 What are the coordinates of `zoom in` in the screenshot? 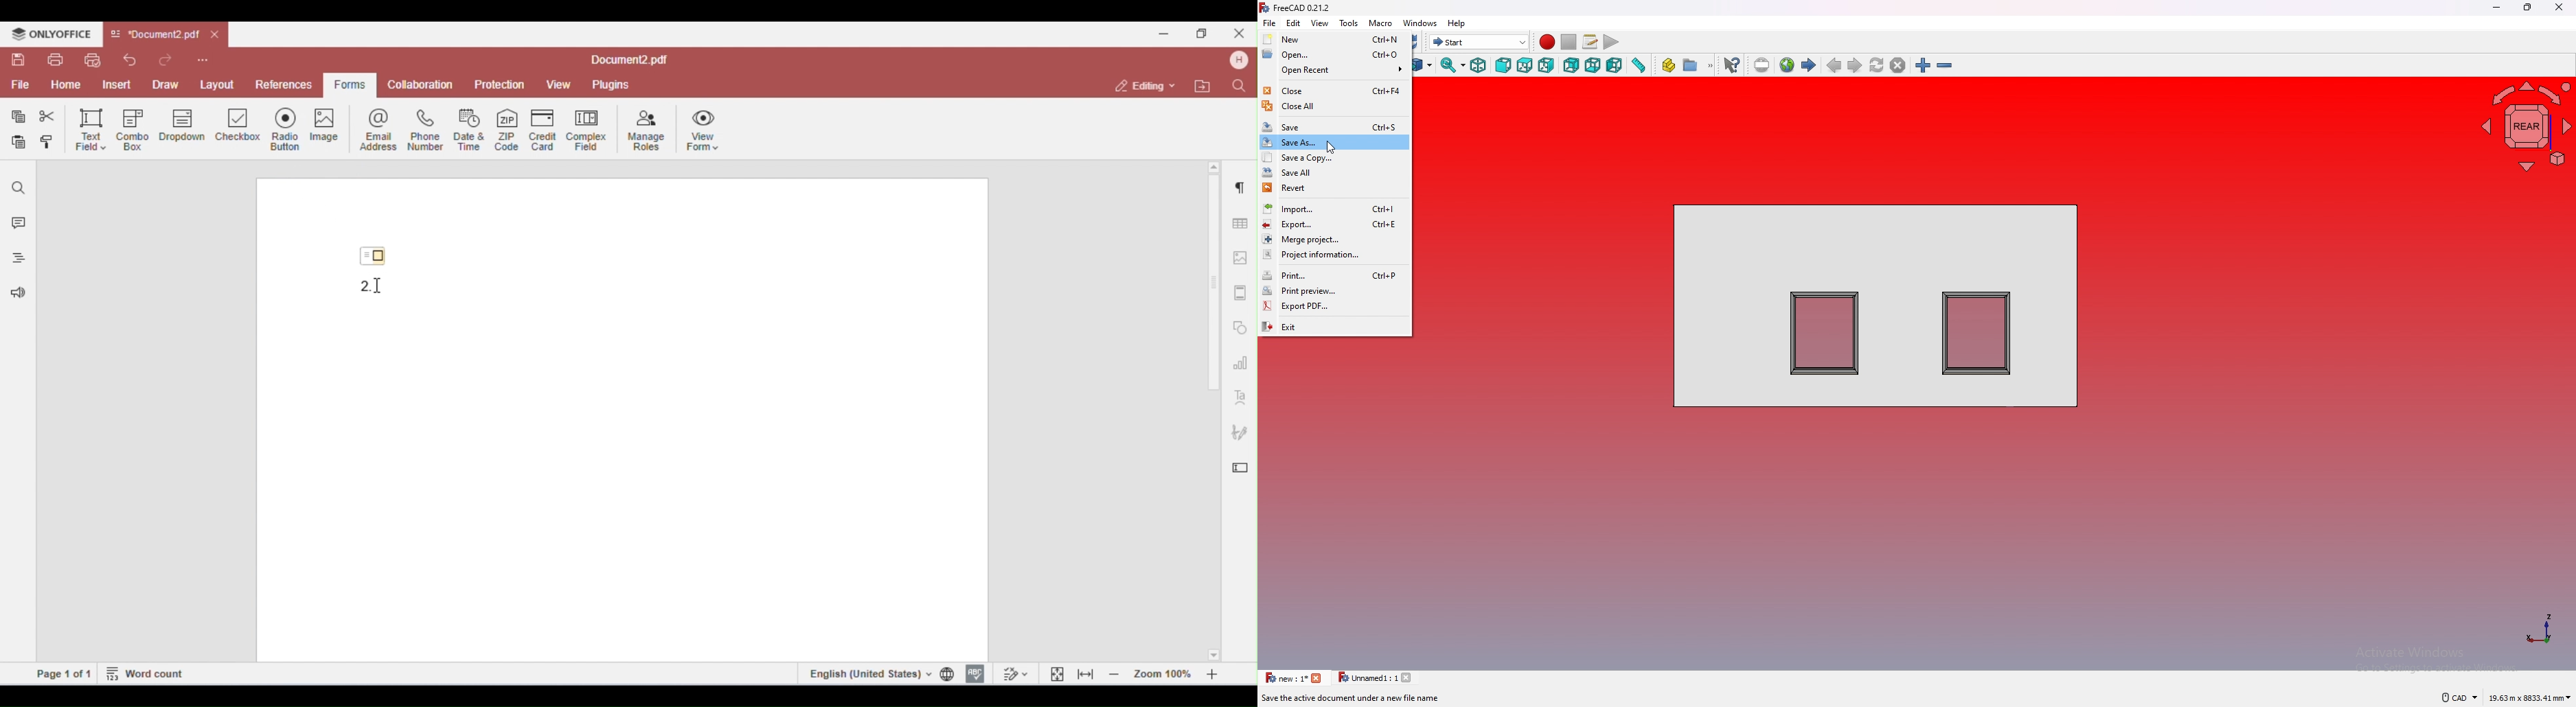 It's located at (1923, 65).